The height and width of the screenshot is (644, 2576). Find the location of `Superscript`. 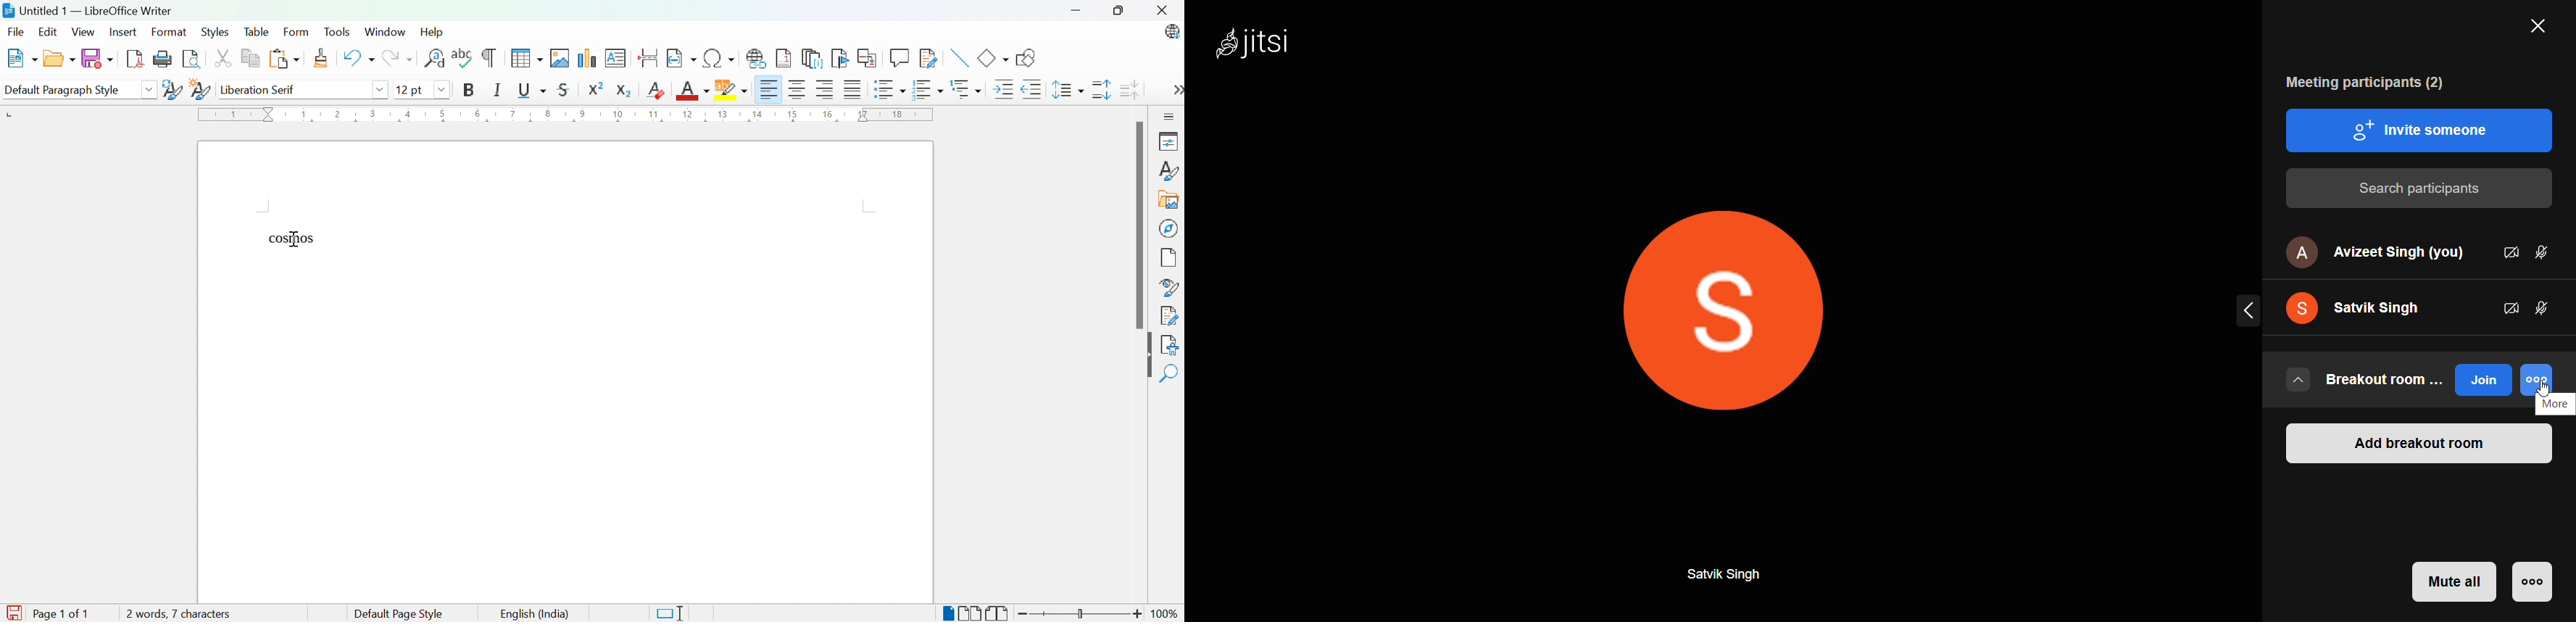

Superscript is located at coordinates (596, 89).